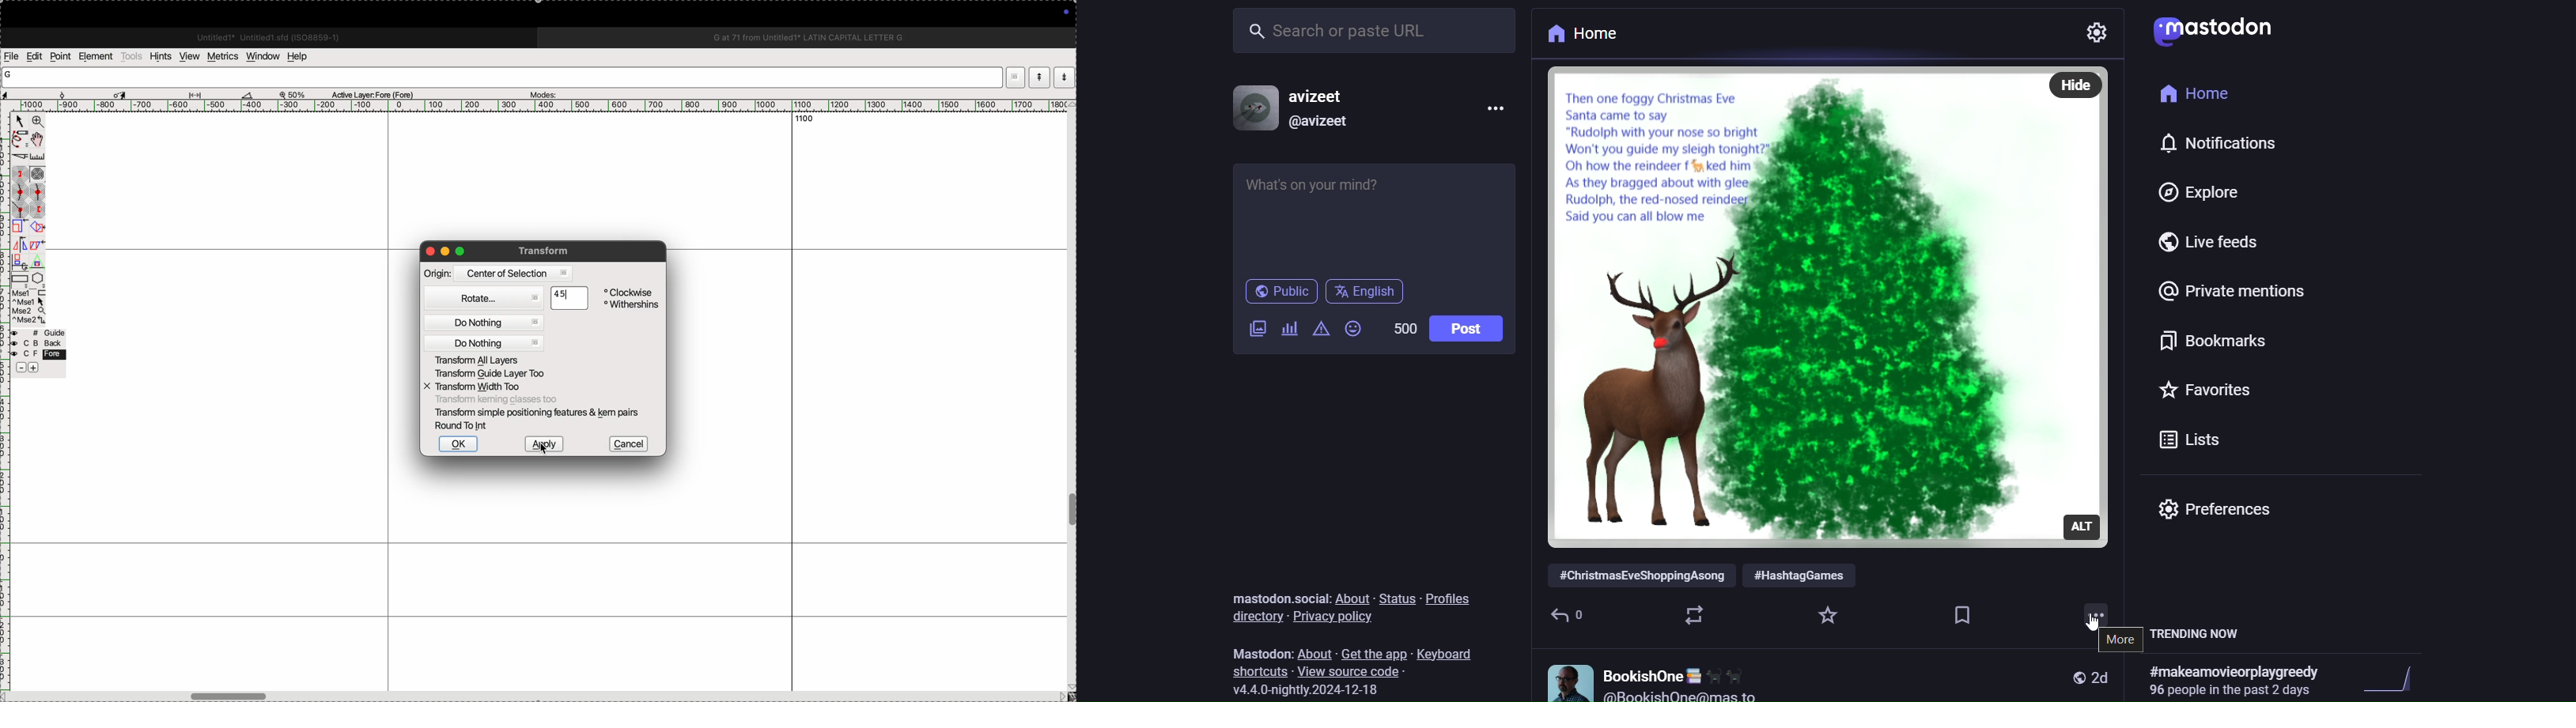 This screenshot has width=2576, height=728. What do you see at coordinates (35, 57) in the screenshot?
I see `edits` at bounding box center [35, 57].